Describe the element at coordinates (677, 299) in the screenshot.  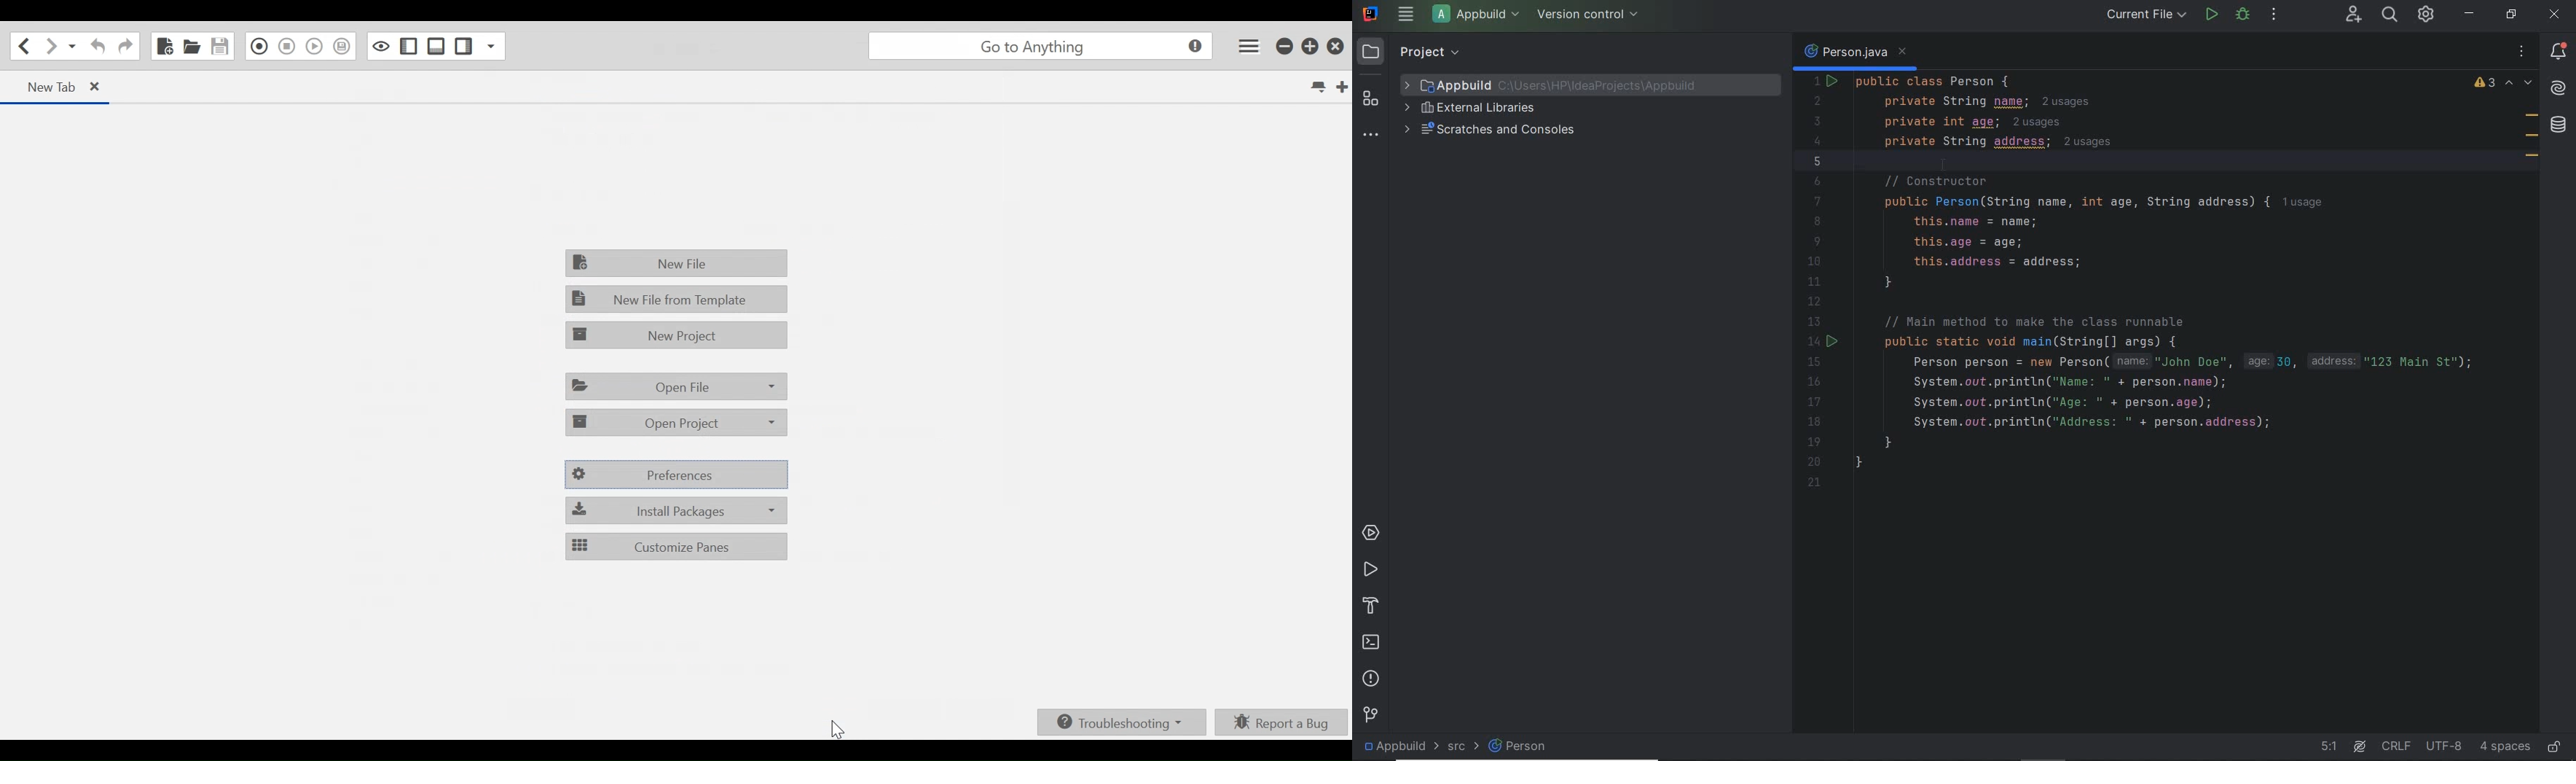
I see `New File From Template` at that location.